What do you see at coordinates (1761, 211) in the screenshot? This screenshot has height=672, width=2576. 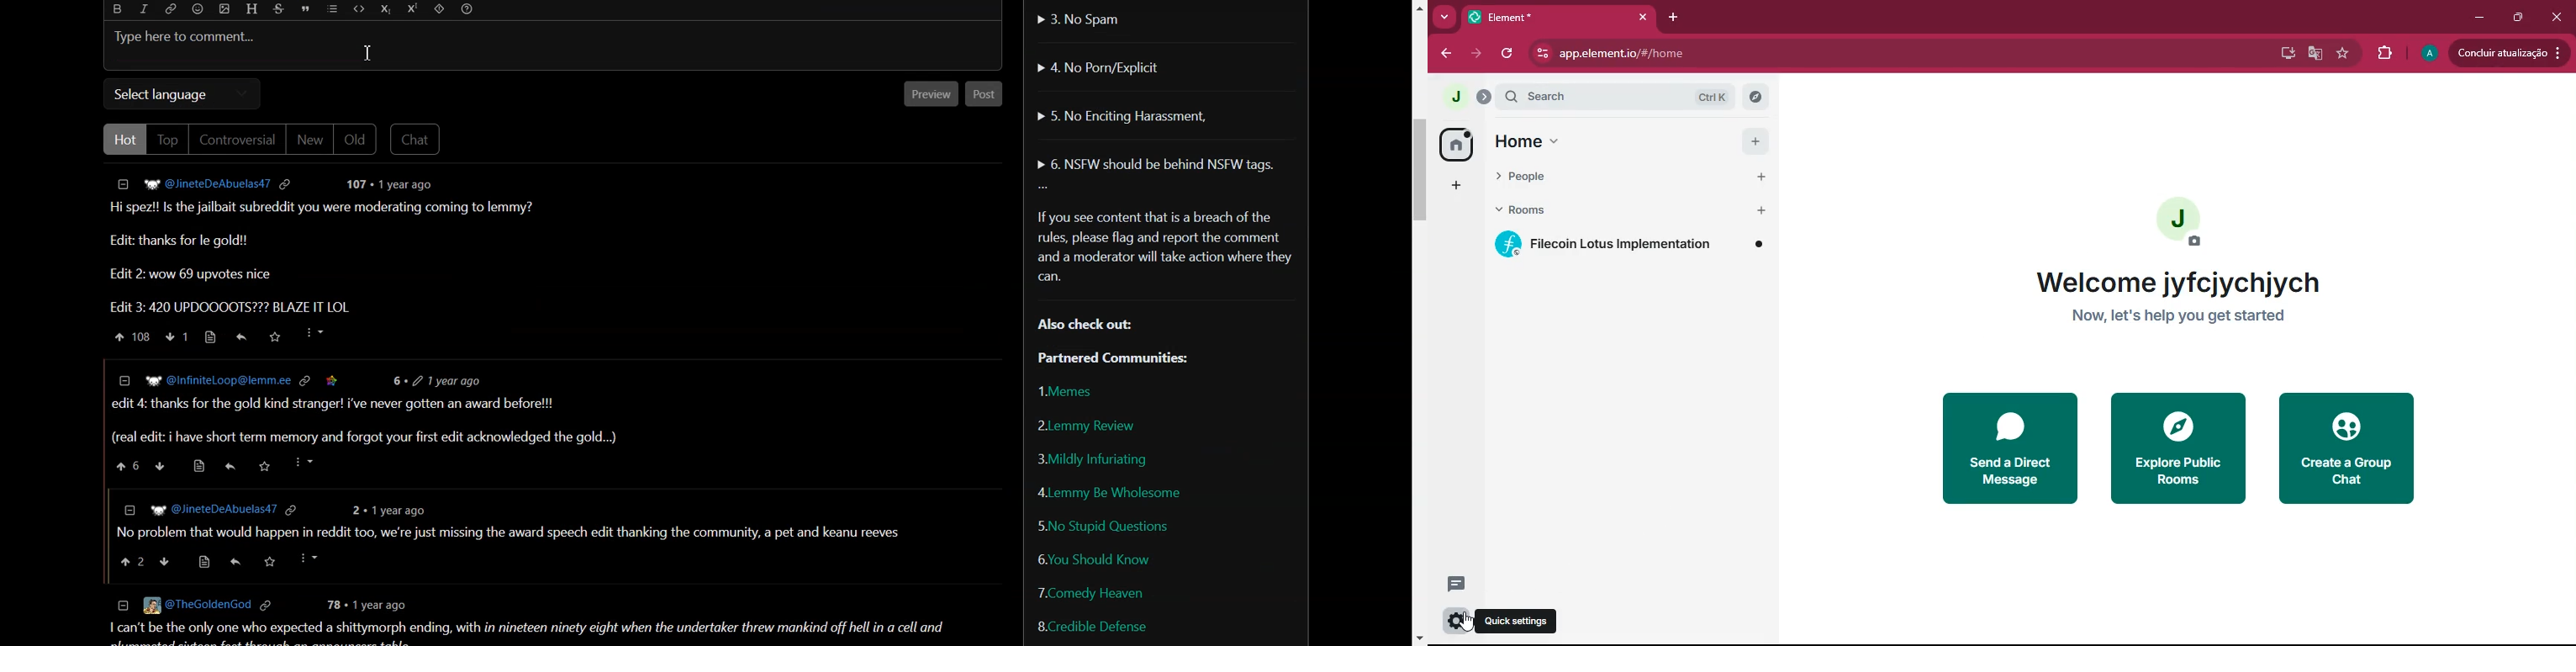 I see `add button` at bounding box center [1761, 211].